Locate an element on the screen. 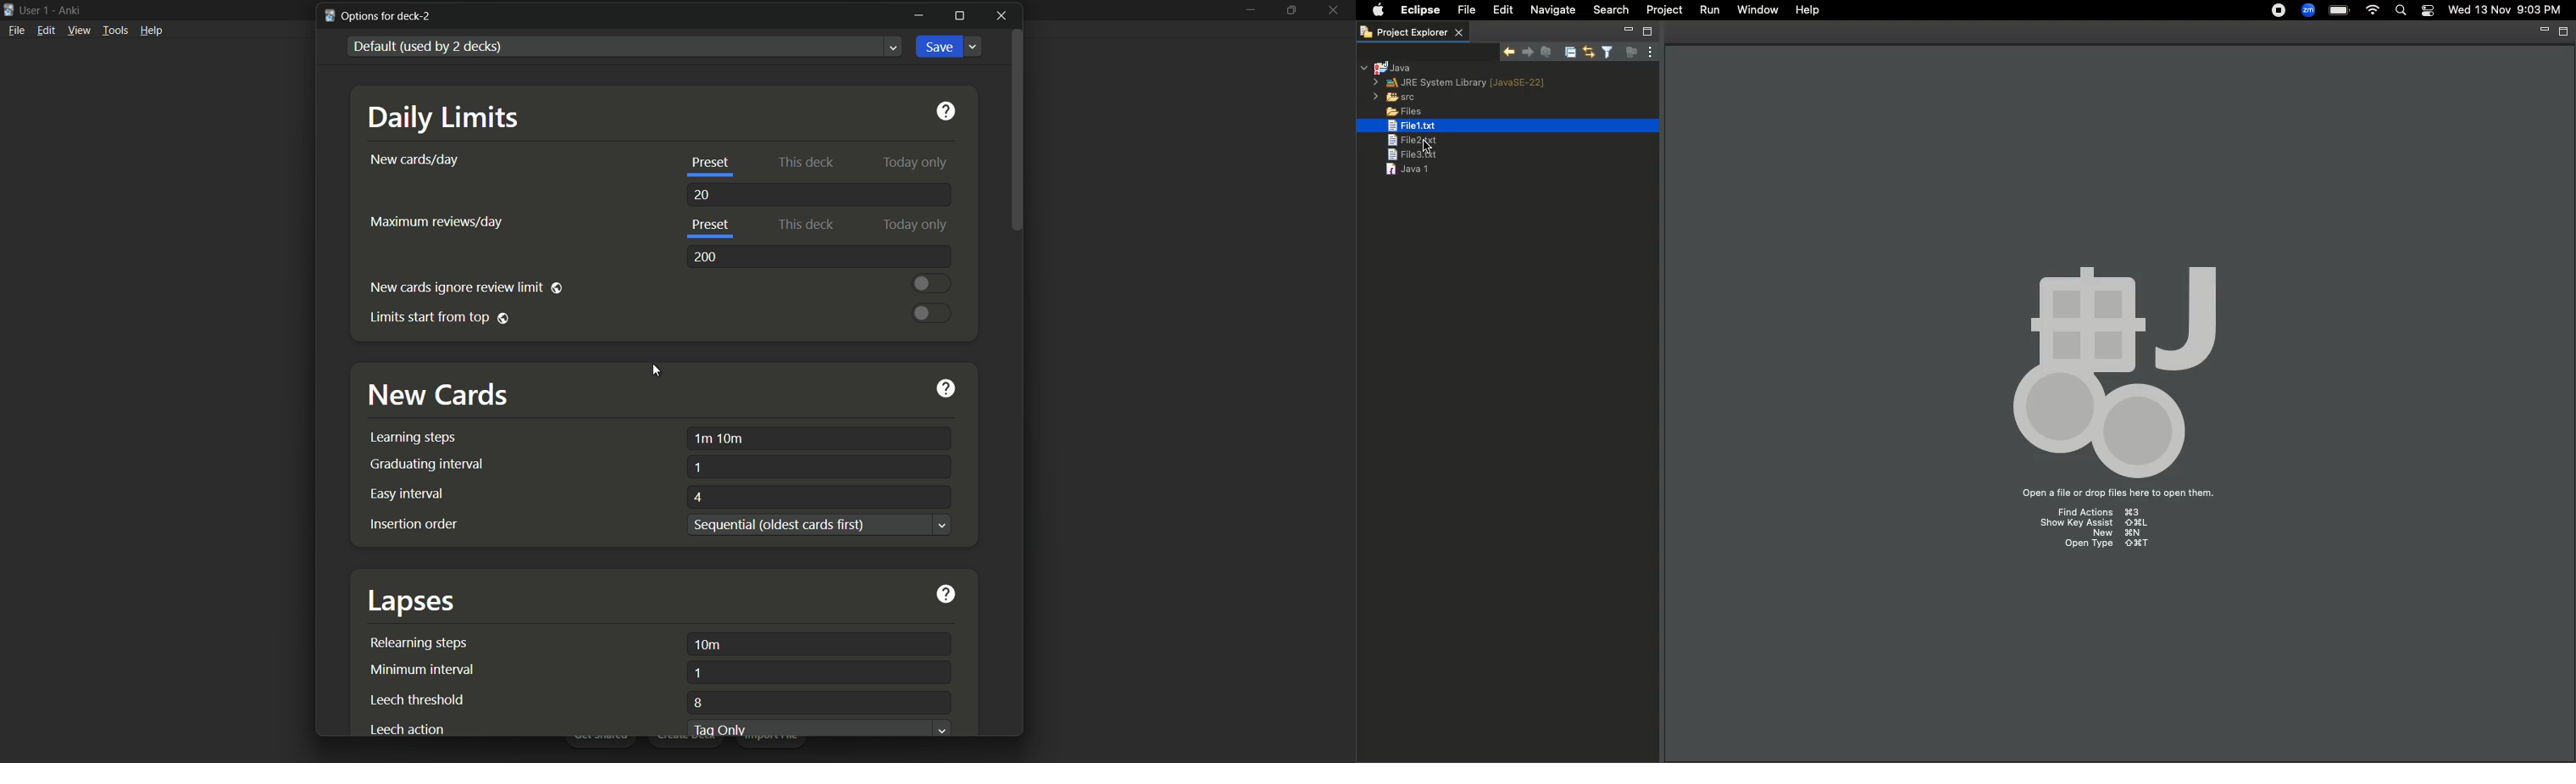  options for deck-2 is located at coordinates (379, 16).